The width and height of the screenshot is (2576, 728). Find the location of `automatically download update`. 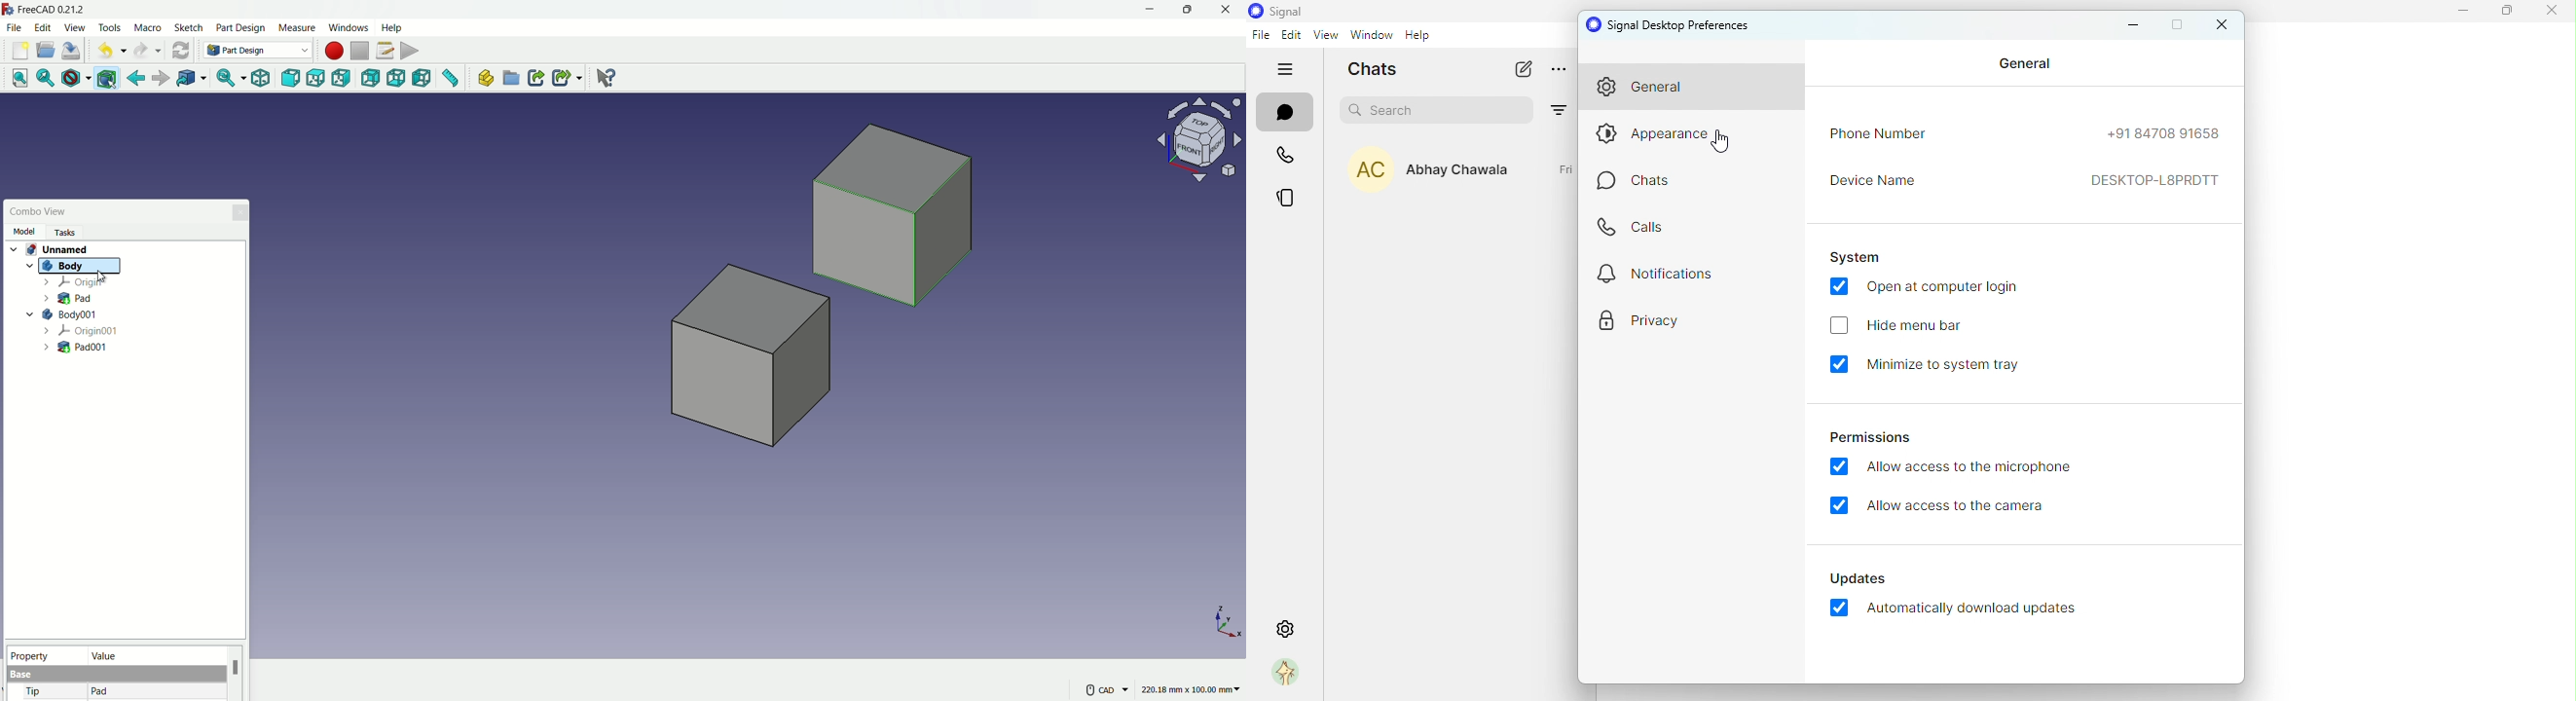

automatically download update is located at coordinates (1955, 616).